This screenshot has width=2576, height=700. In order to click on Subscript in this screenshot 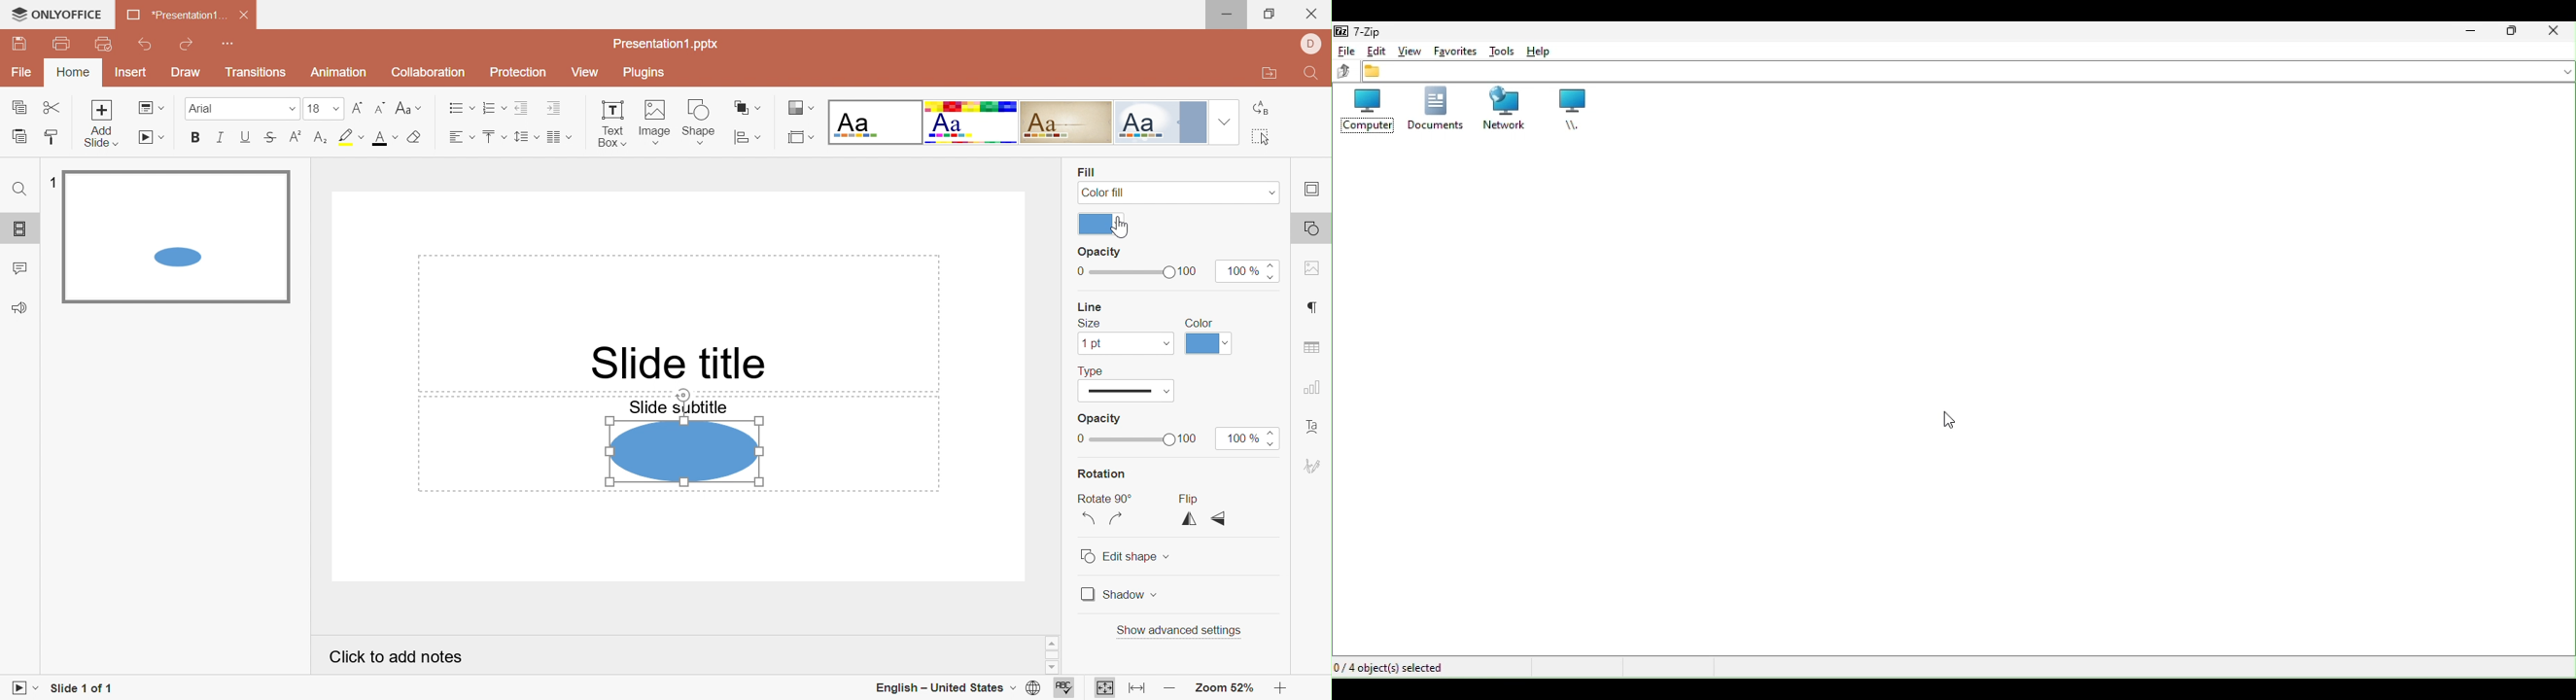, I will do `click(321, 138)`.